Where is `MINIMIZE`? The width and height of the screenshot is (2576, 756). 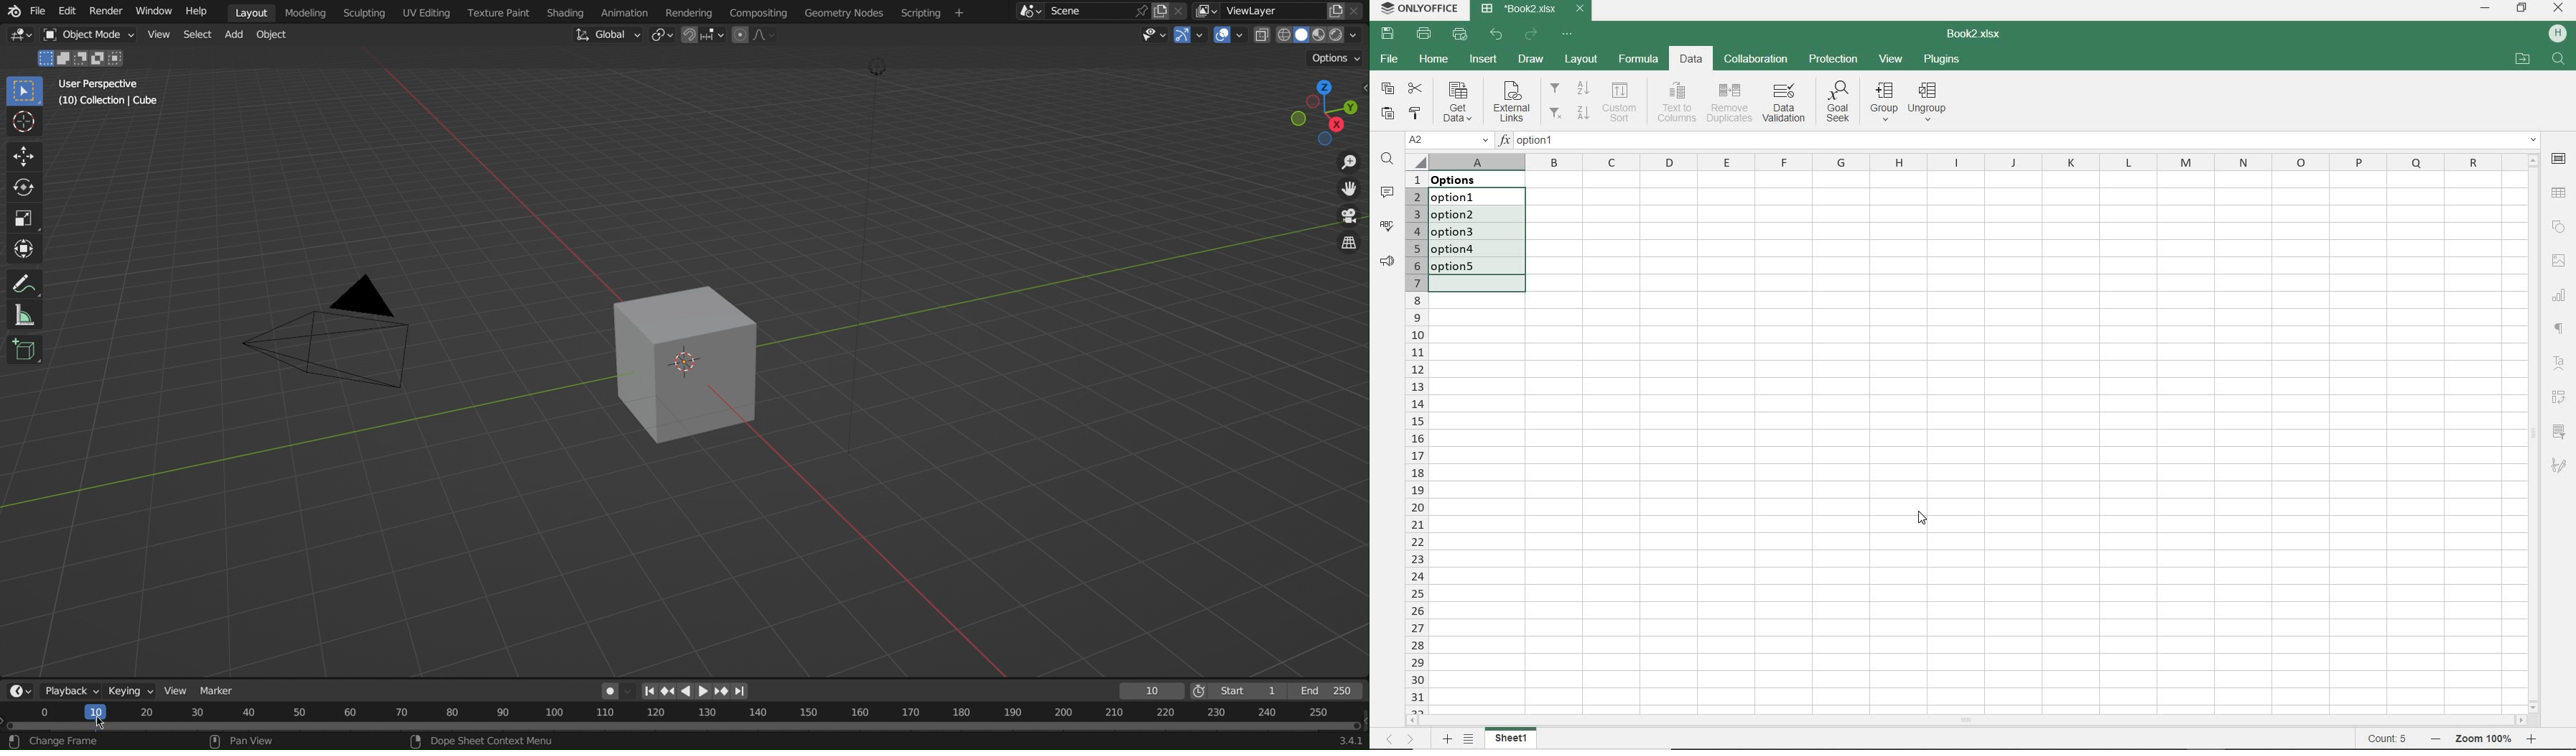
MINIMIZE is located at coordinates (2485, 8).